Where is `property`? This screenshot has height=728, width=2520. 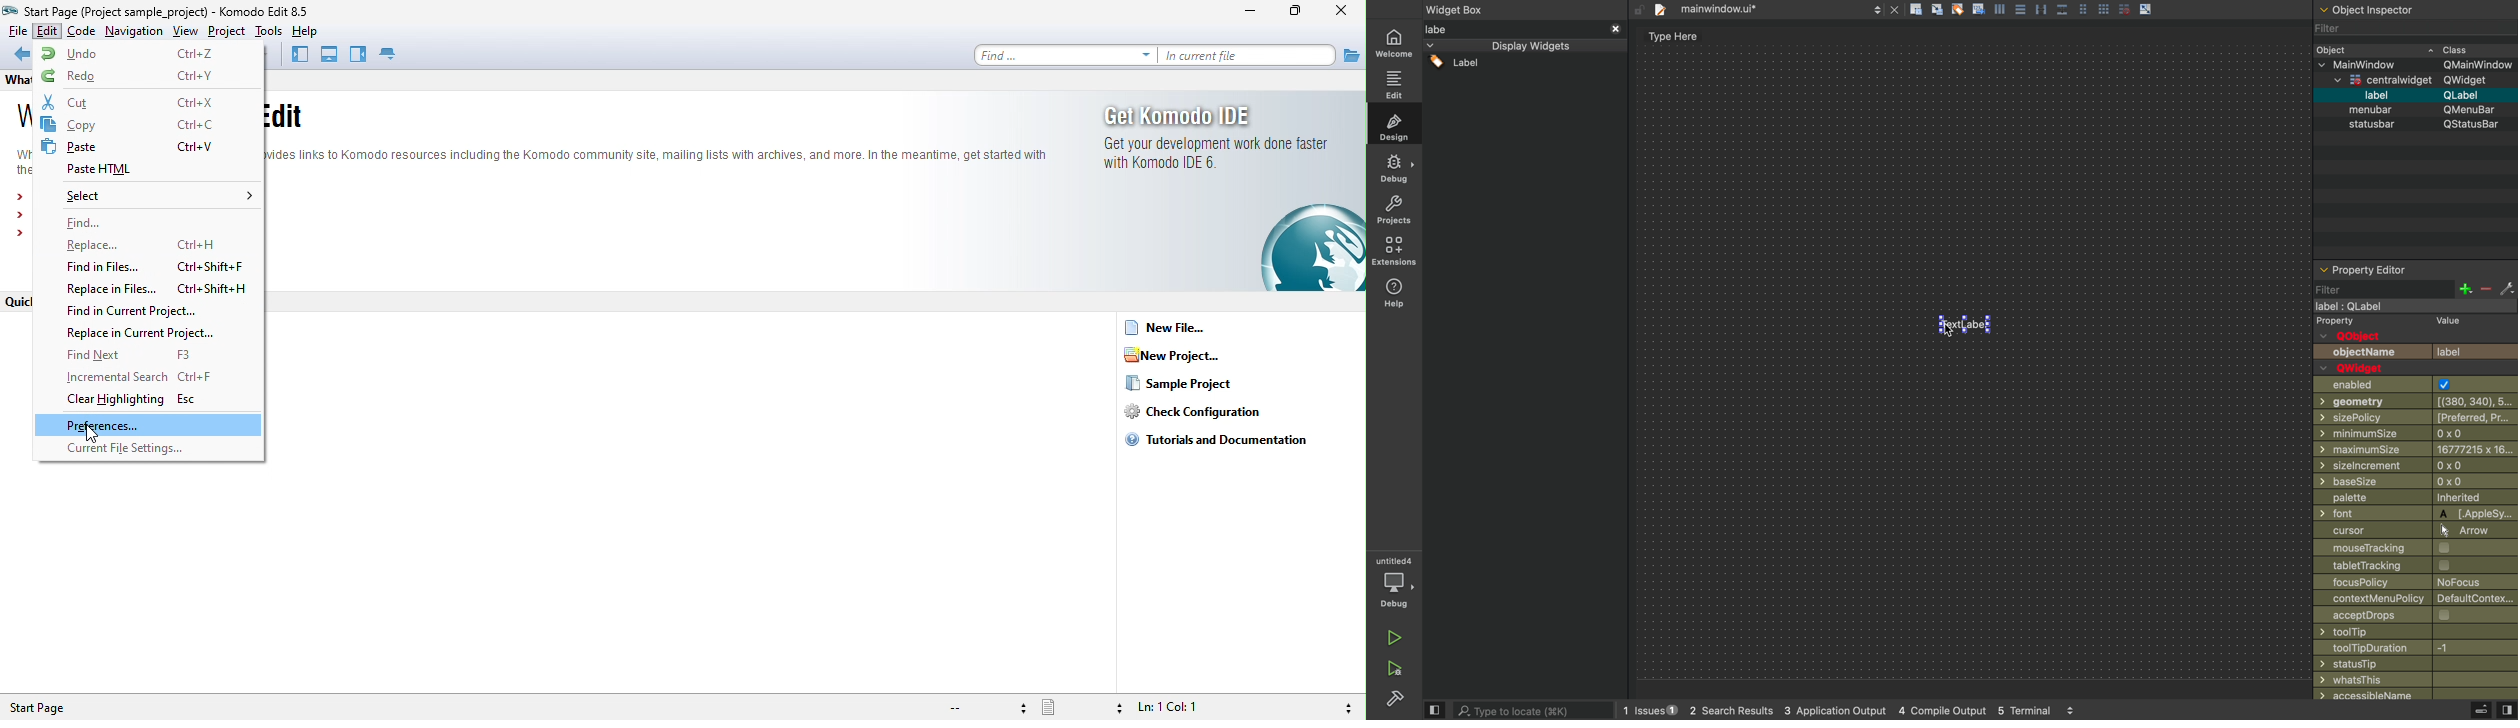
property is located at coordinates (2336, 321).